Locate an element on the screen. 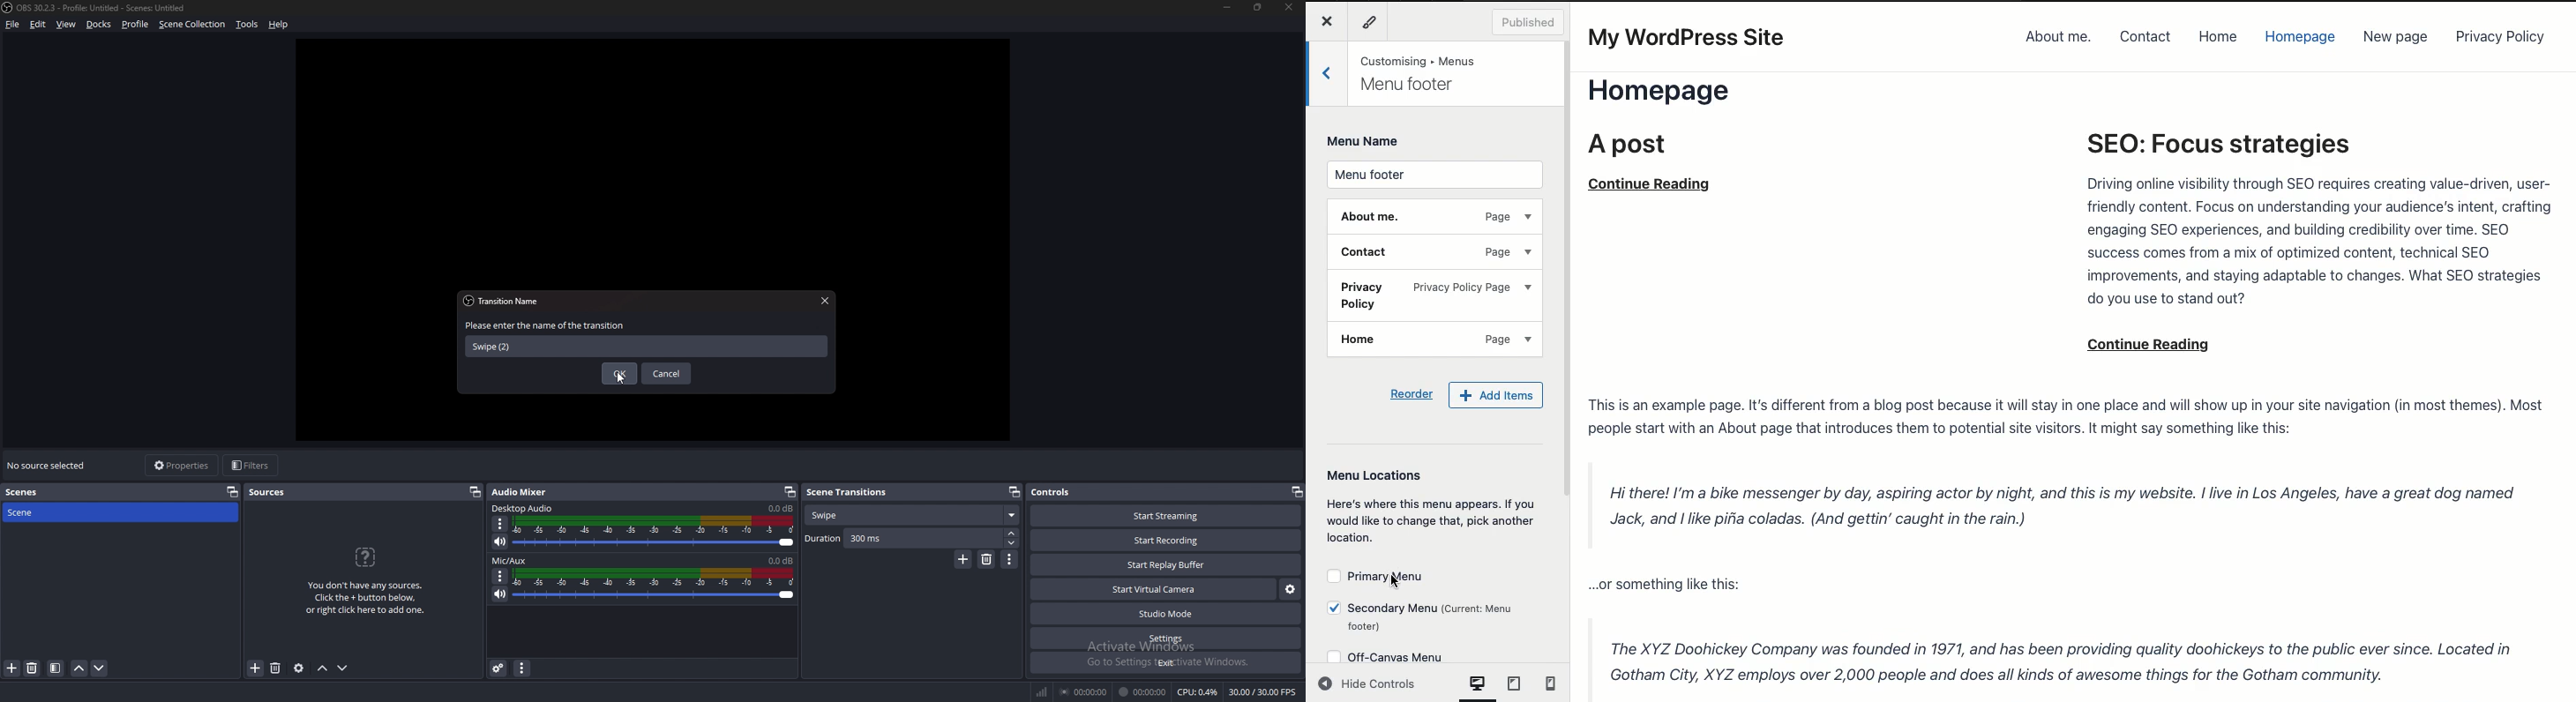 This screenshot has height=728, width=2576. duration is located at coordinates (904, 538).